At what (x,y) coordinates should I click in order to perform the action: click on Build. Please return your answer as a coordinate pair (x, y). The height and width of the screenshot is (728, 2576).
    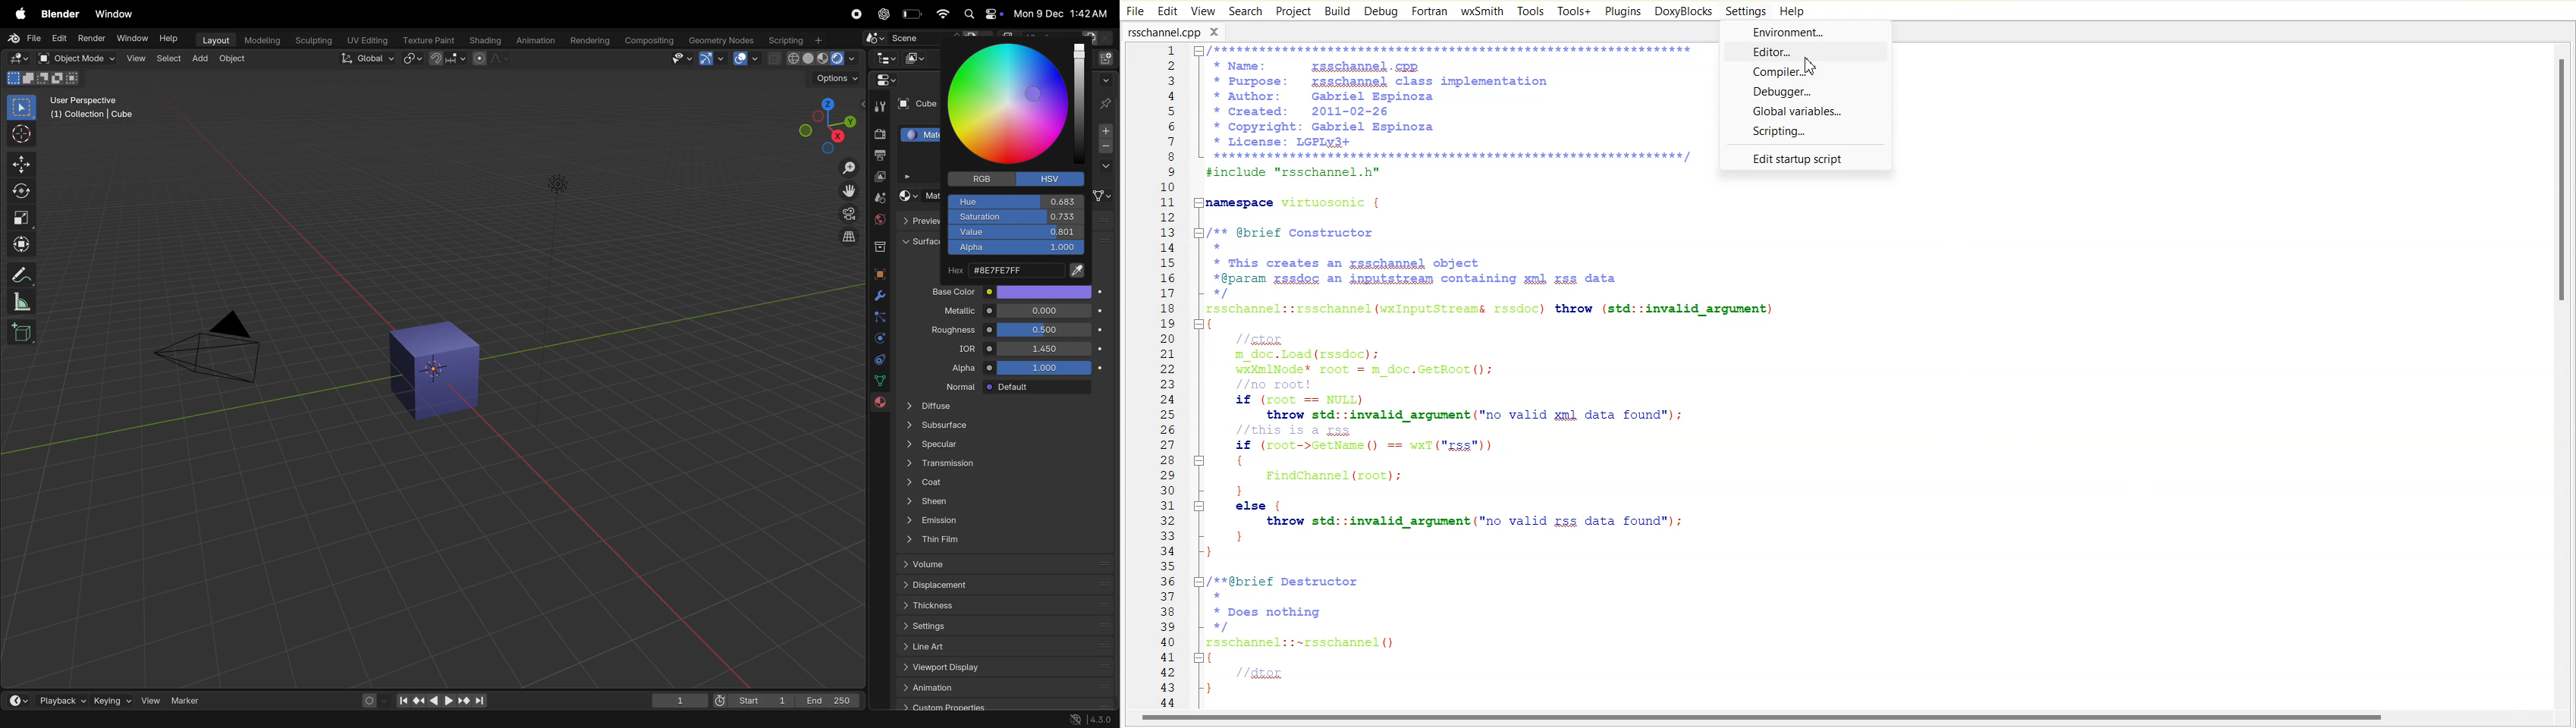
    Looking at the image, I should click on (1337, 11).